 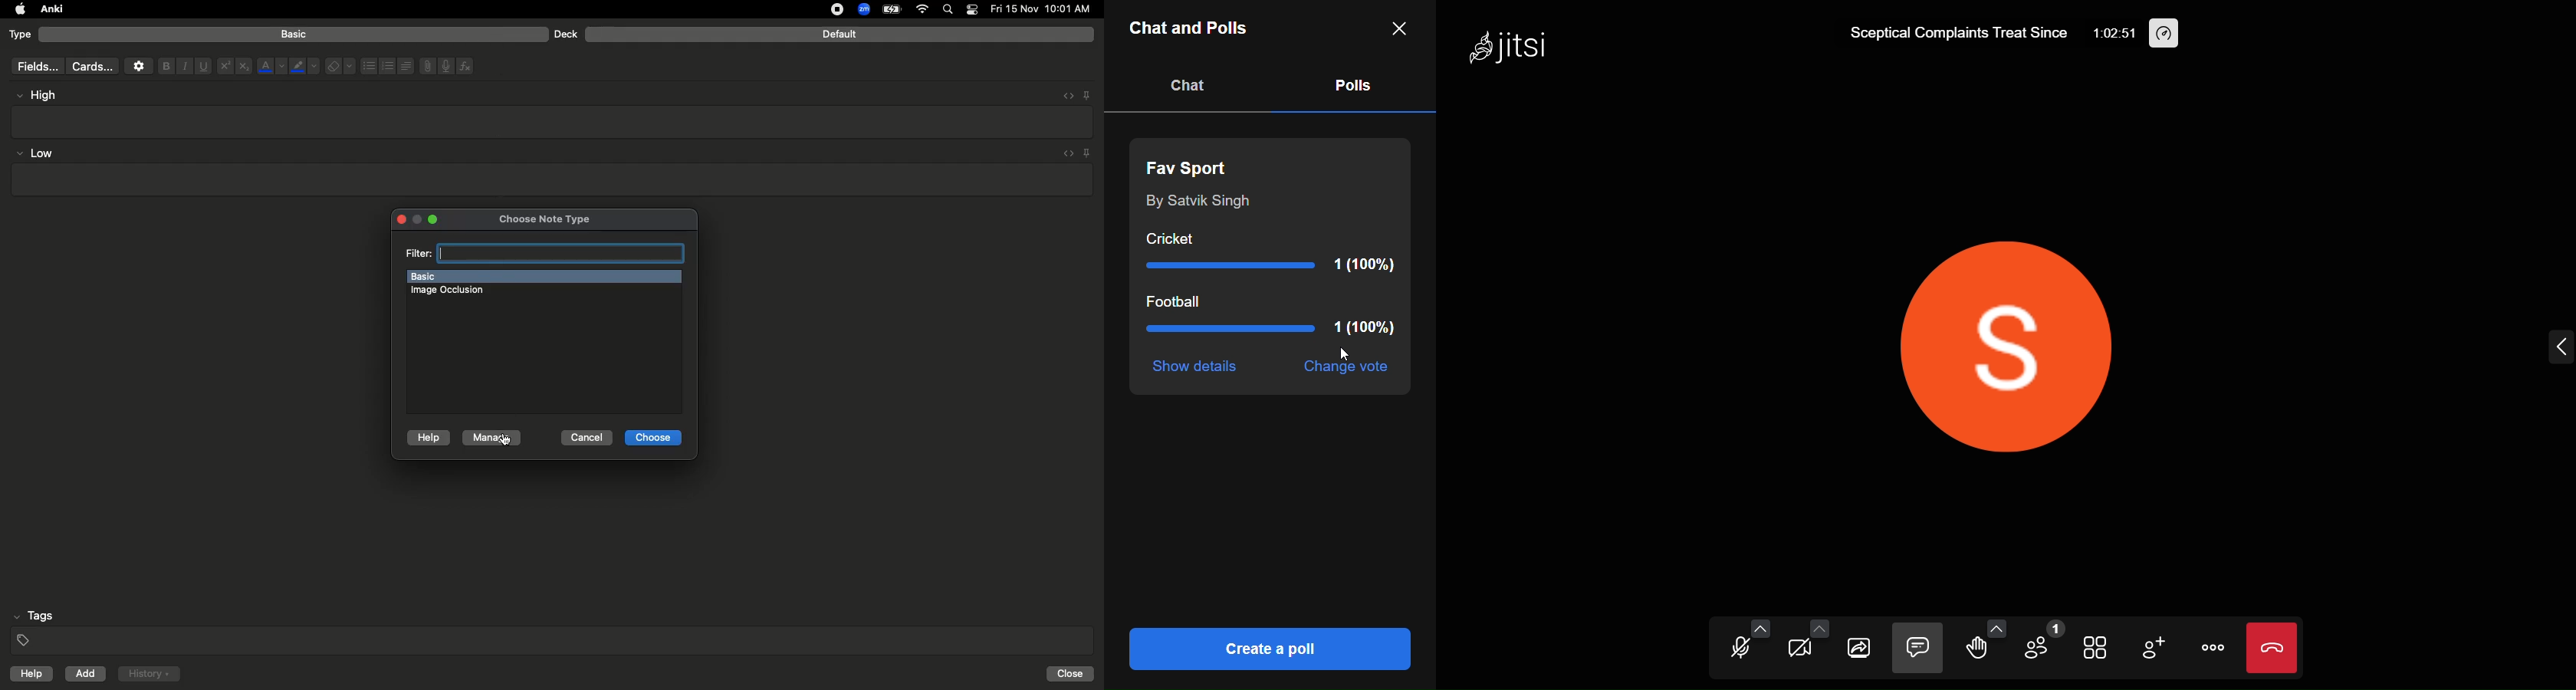 What do you see at coordinates (51, 10) in the screenshot?
I see `Anki` at bounding box center [51, 10].